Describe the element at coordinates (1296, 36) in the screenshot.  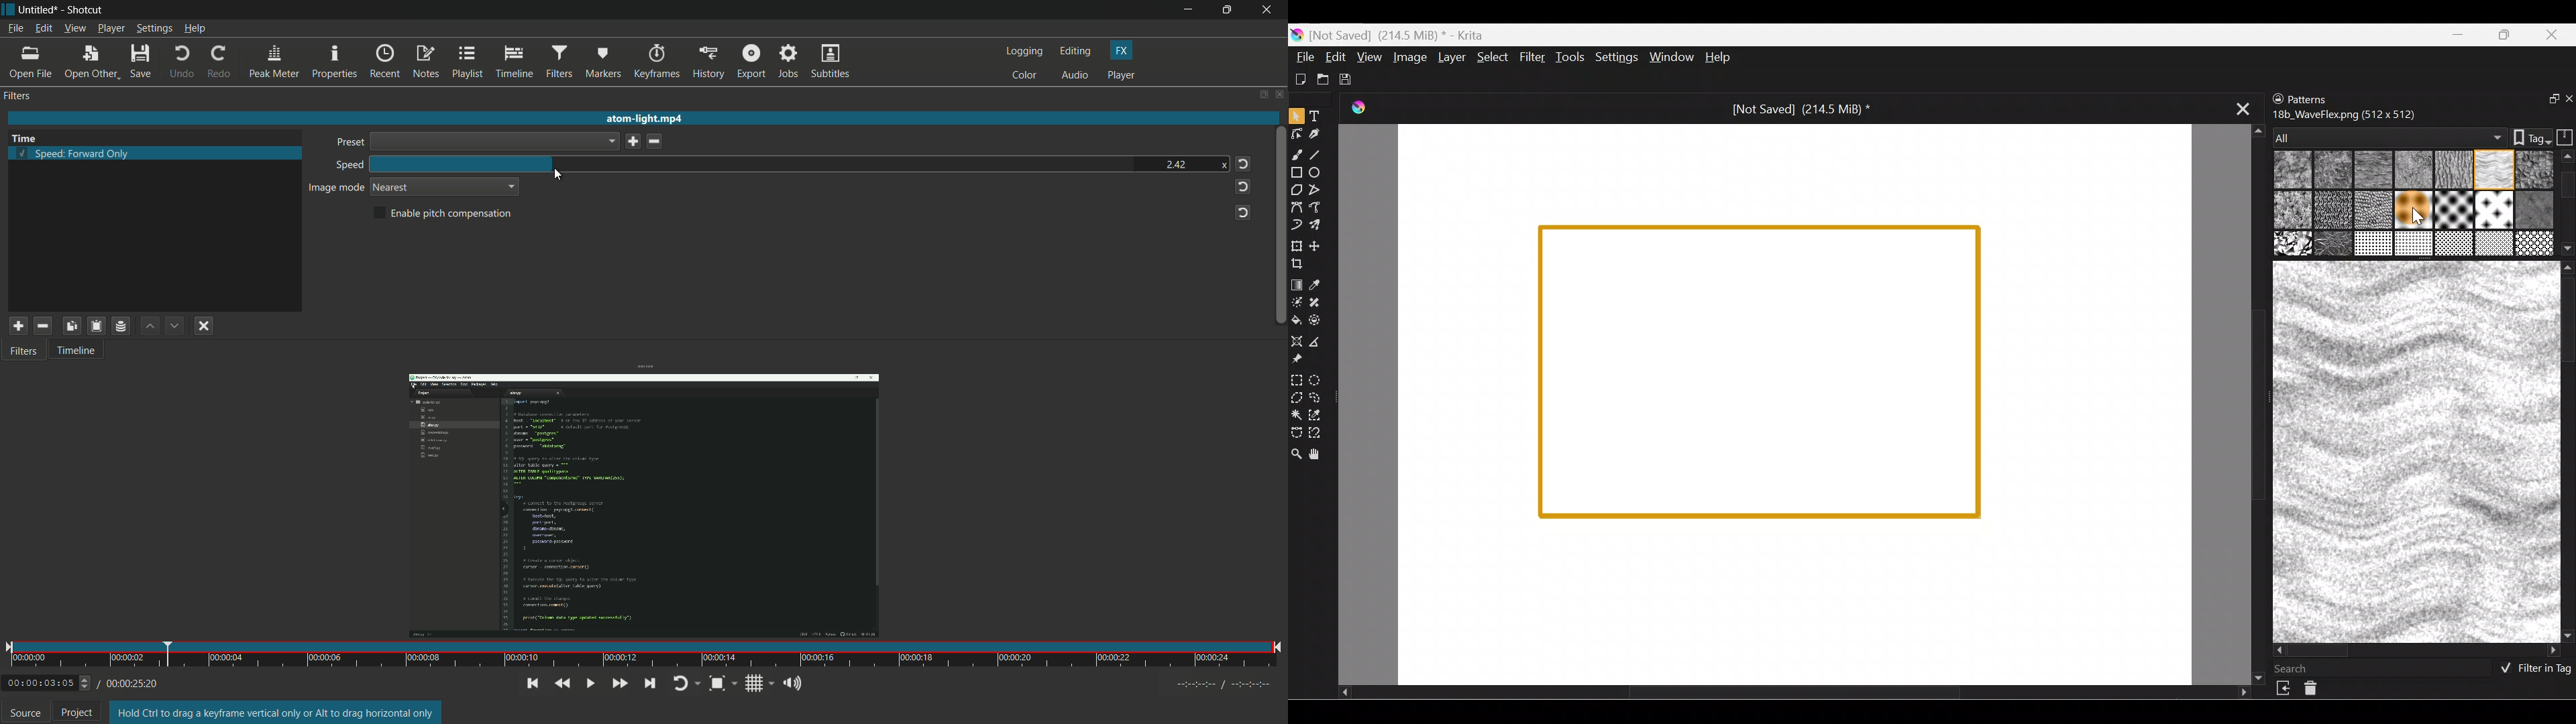
I see `Krita logo` at that location.